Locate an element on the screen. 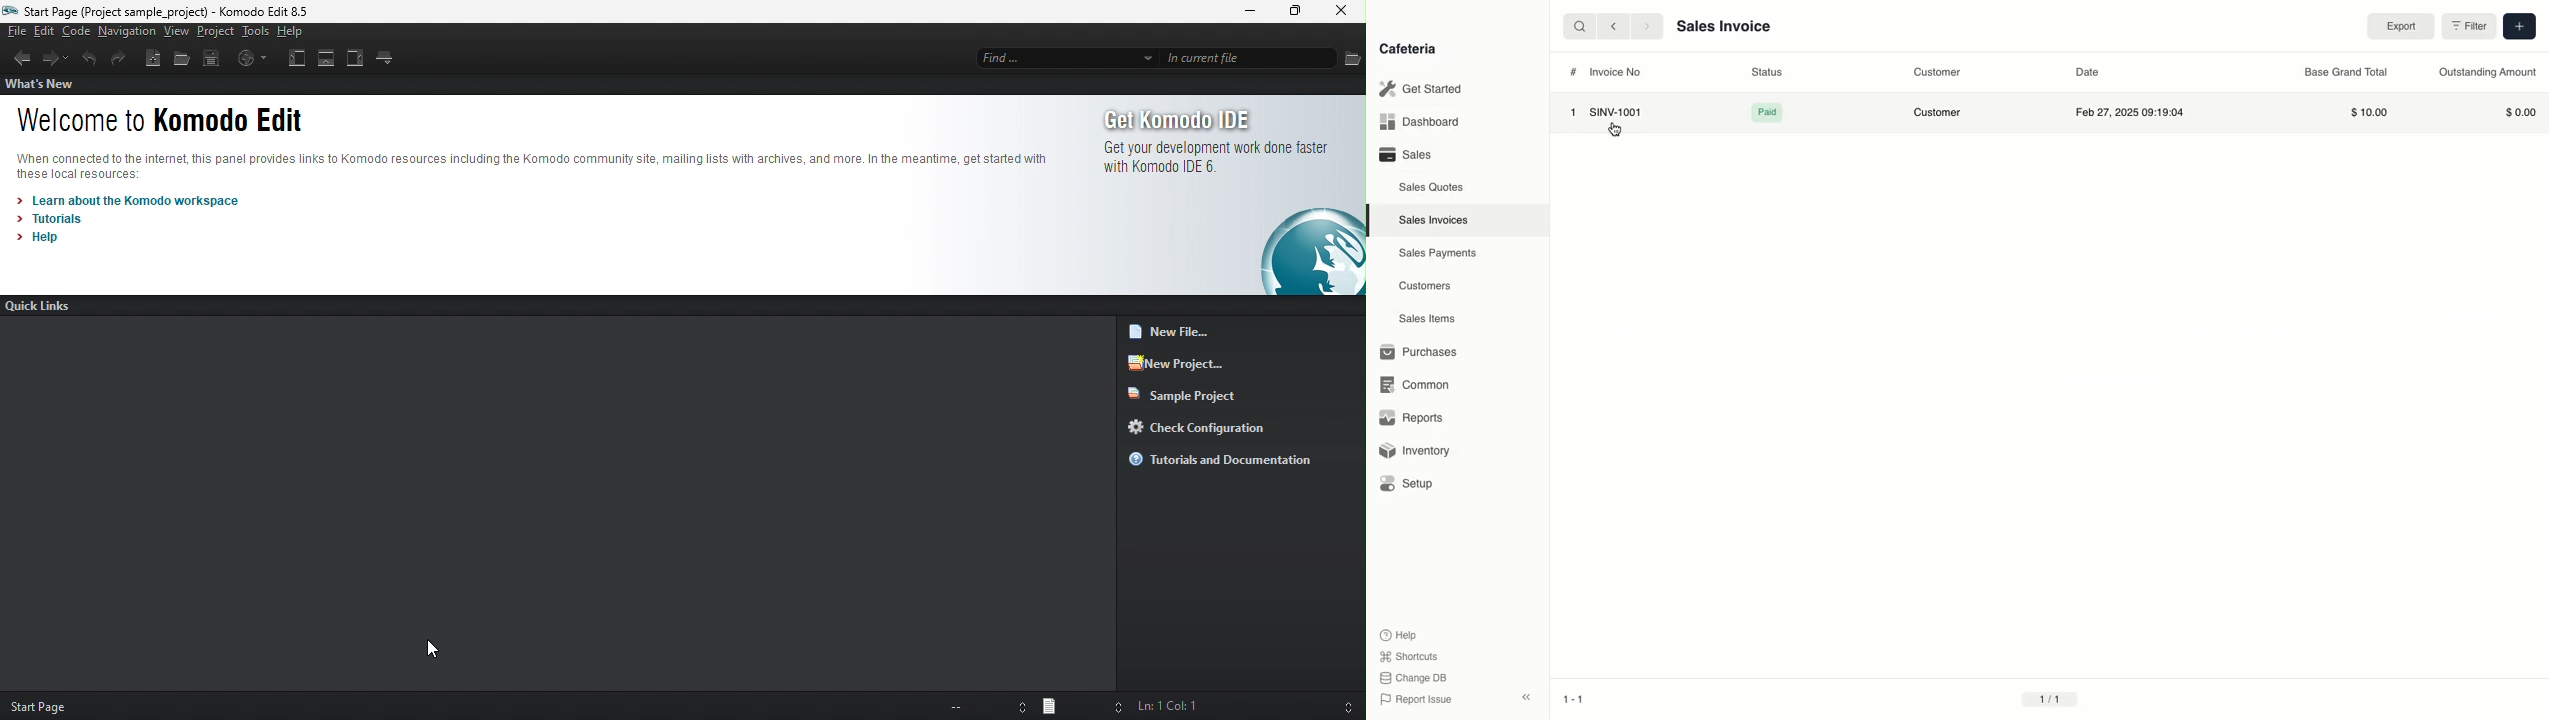  Change DB is located at coordinates (1416, 677).